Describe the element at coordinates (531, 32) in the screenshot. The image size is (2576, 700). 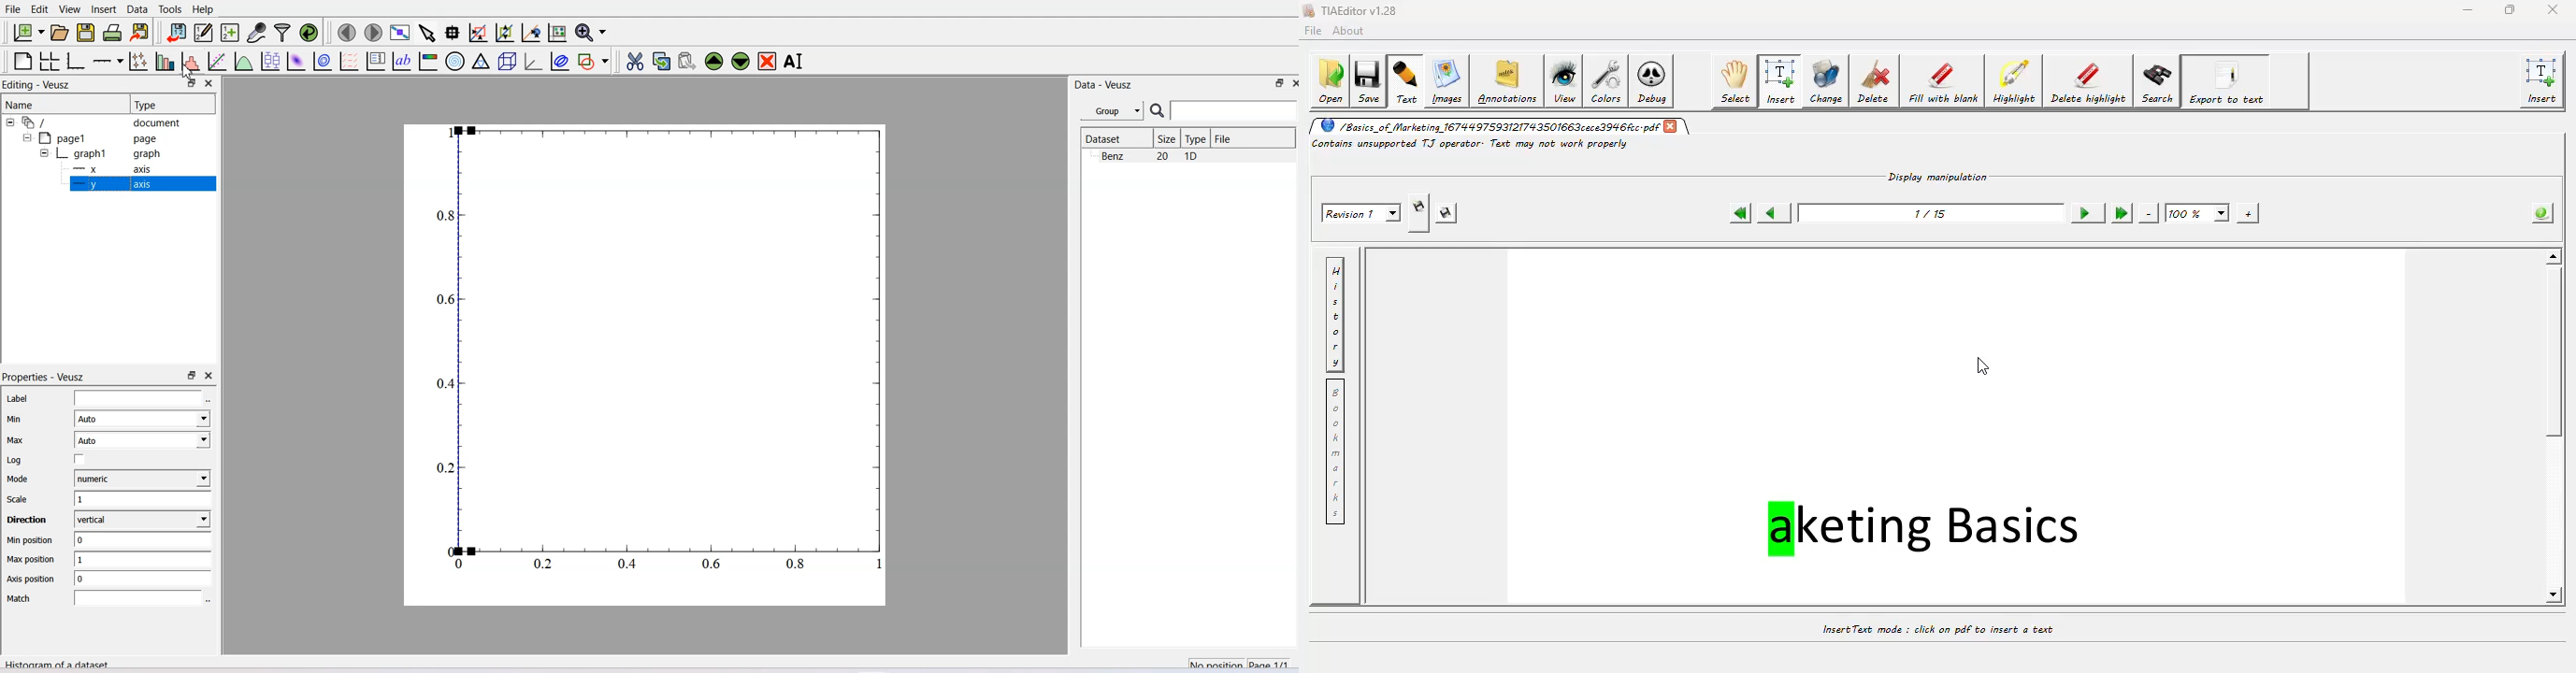
I see `Recenter graph axes` at that location.